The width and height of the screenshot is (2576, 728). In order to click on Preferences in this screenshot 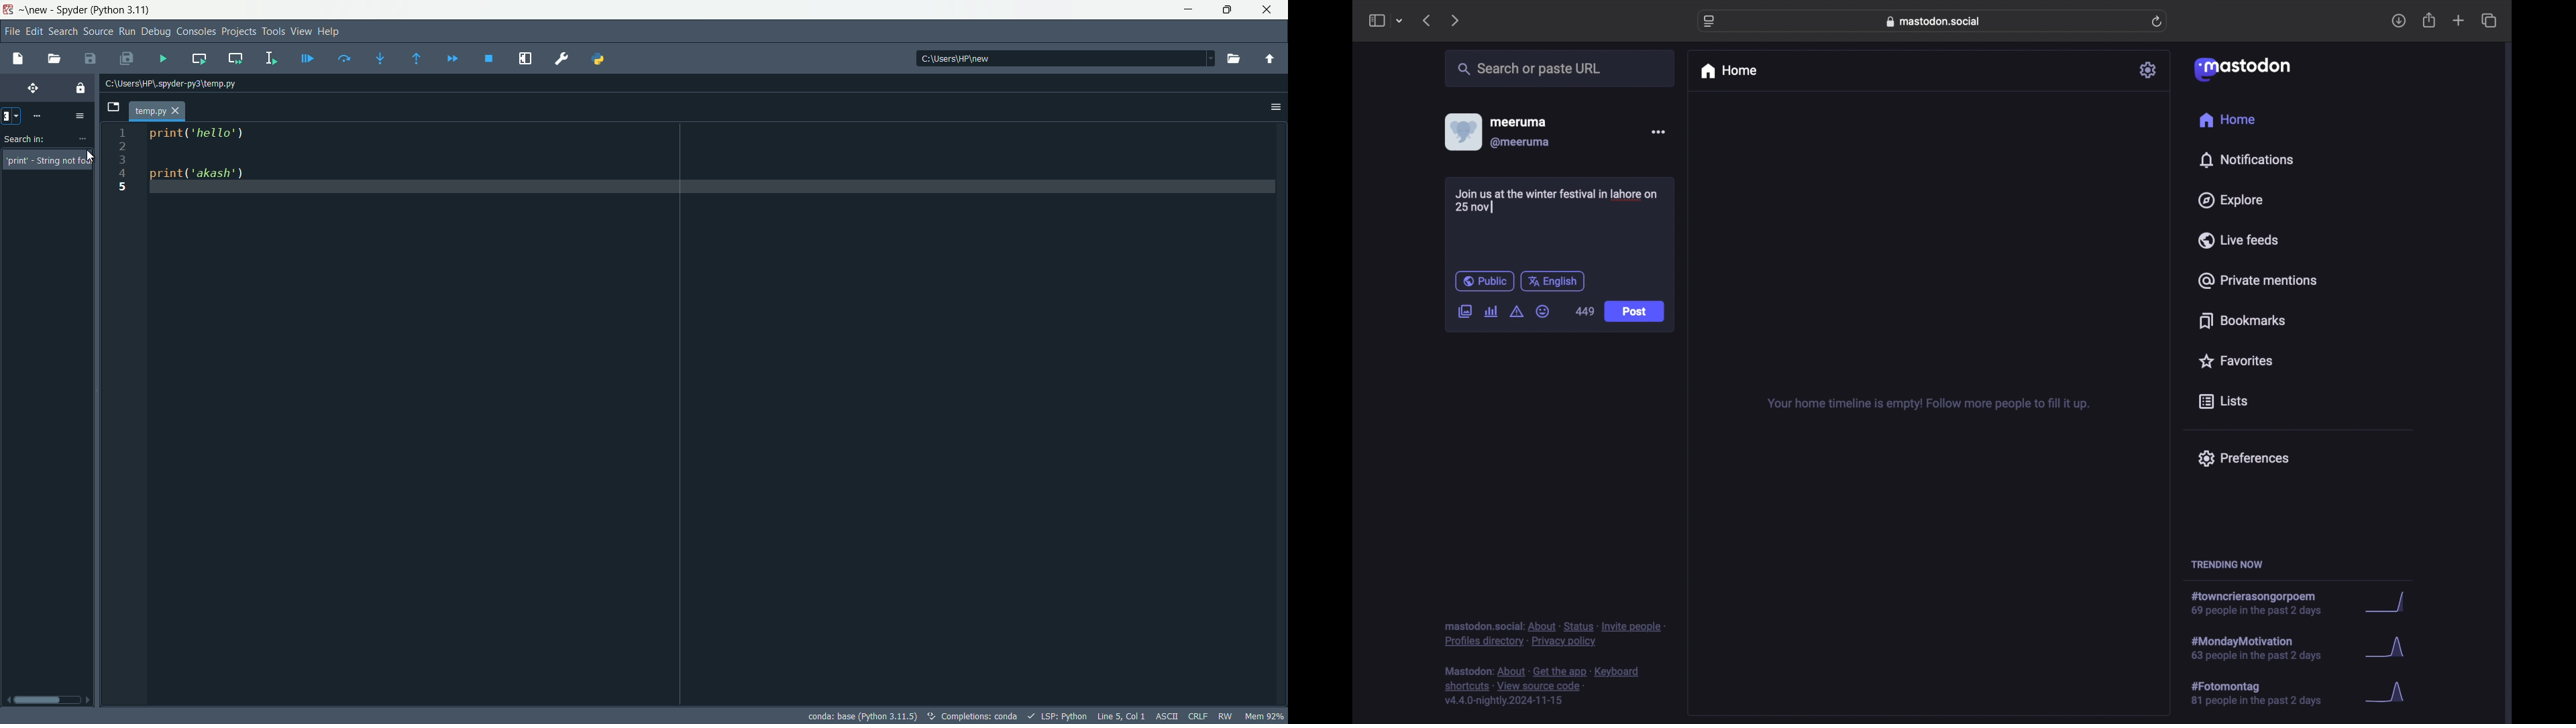, I will do `click(559, 61)`.